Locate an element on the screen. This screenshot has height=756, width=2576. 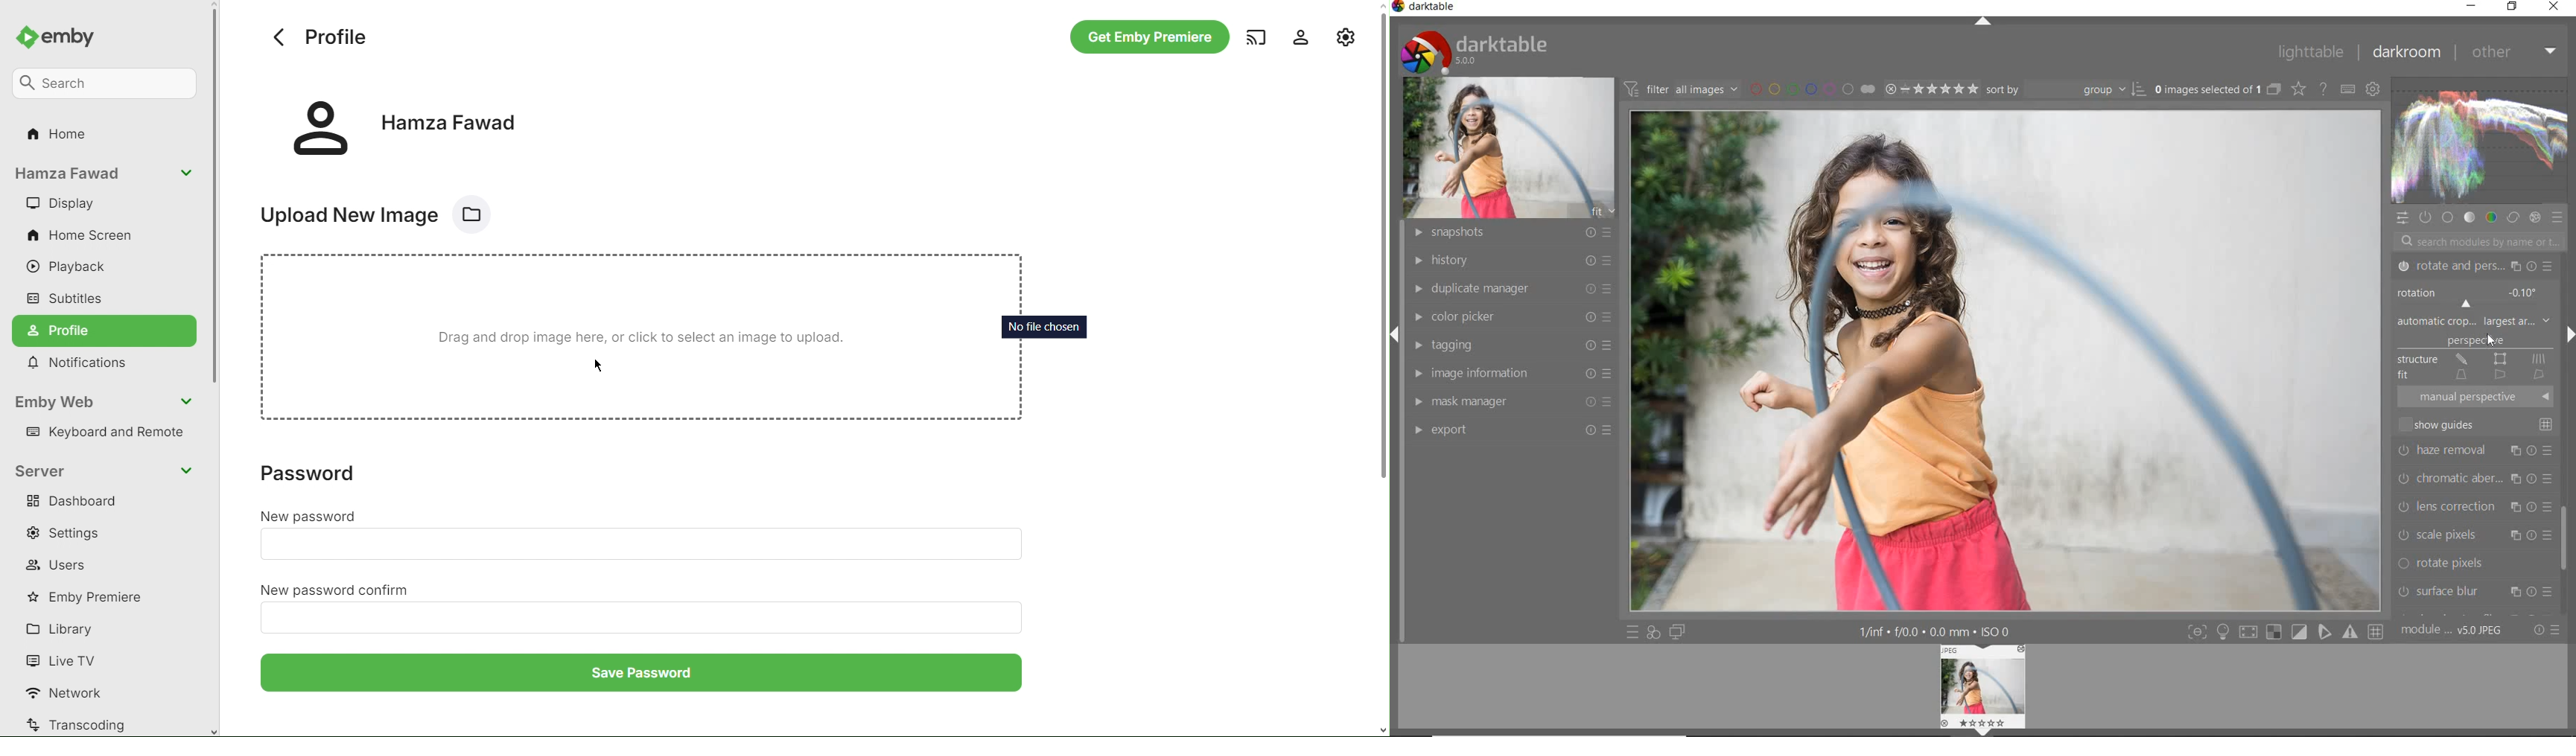
image preview is located at coordinates (1985, 690).